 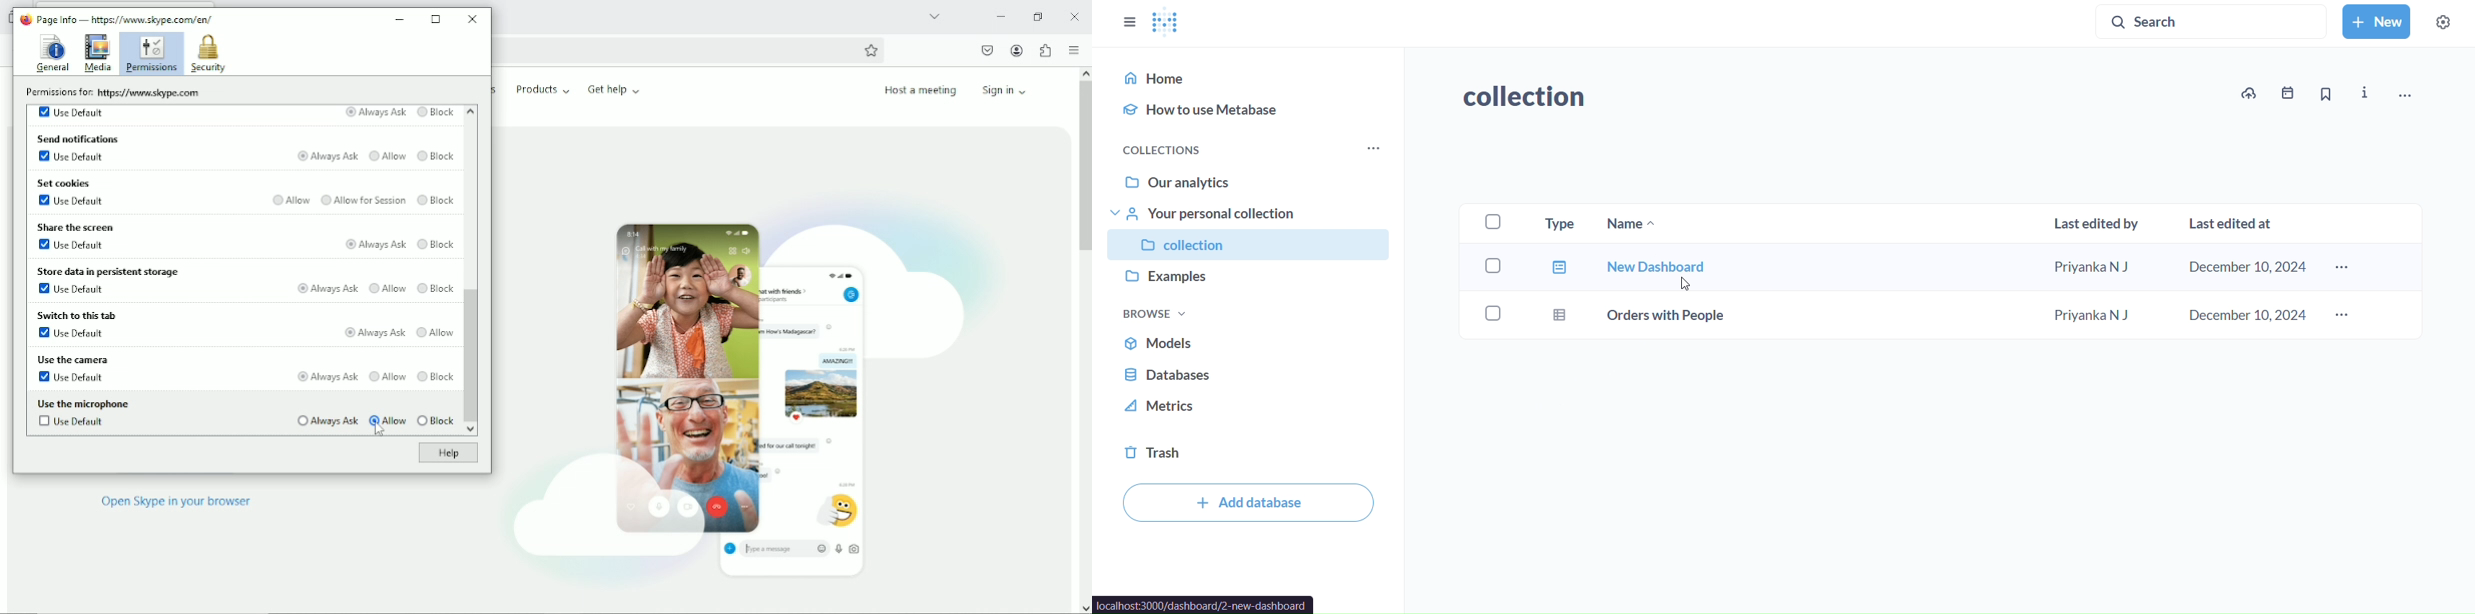 What do you see at coordinates (1085, 607) in the screenshot?
I see `scroll down` at bounding box center [1085, 607].